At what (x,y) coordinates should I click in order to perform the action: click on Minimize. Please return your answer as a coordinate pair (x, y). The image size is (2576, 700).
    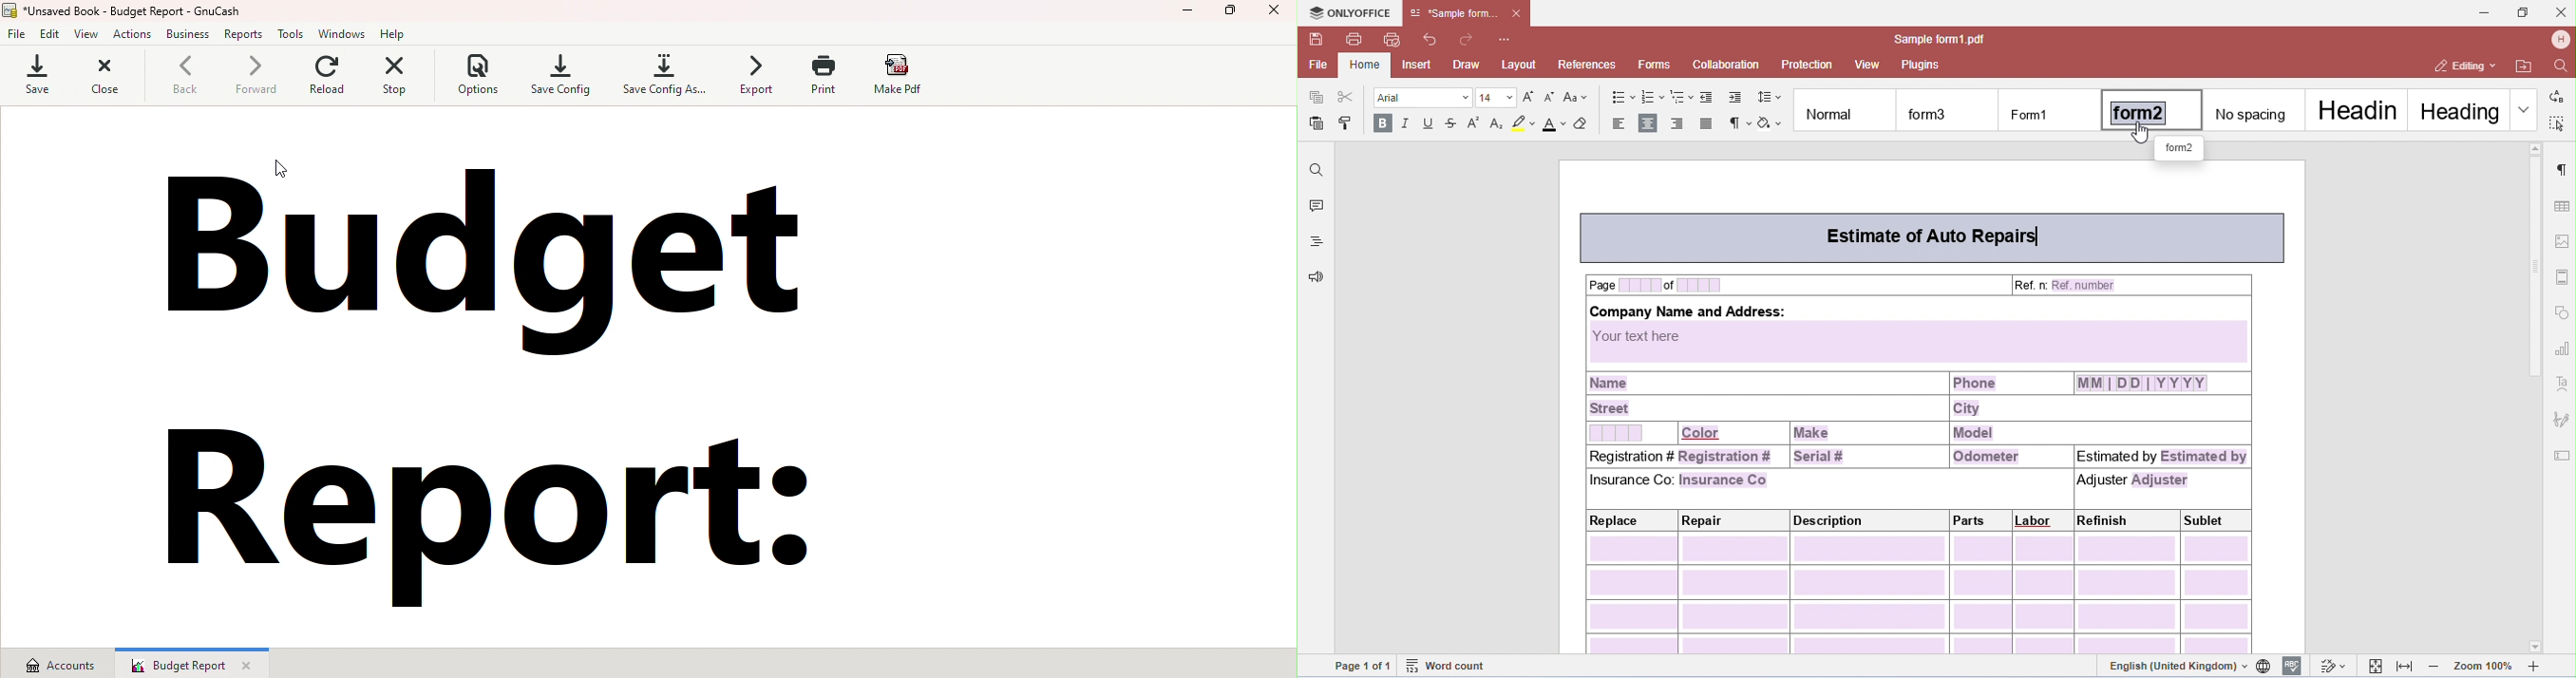
    Looking at the image, I should click on (1184, 14).